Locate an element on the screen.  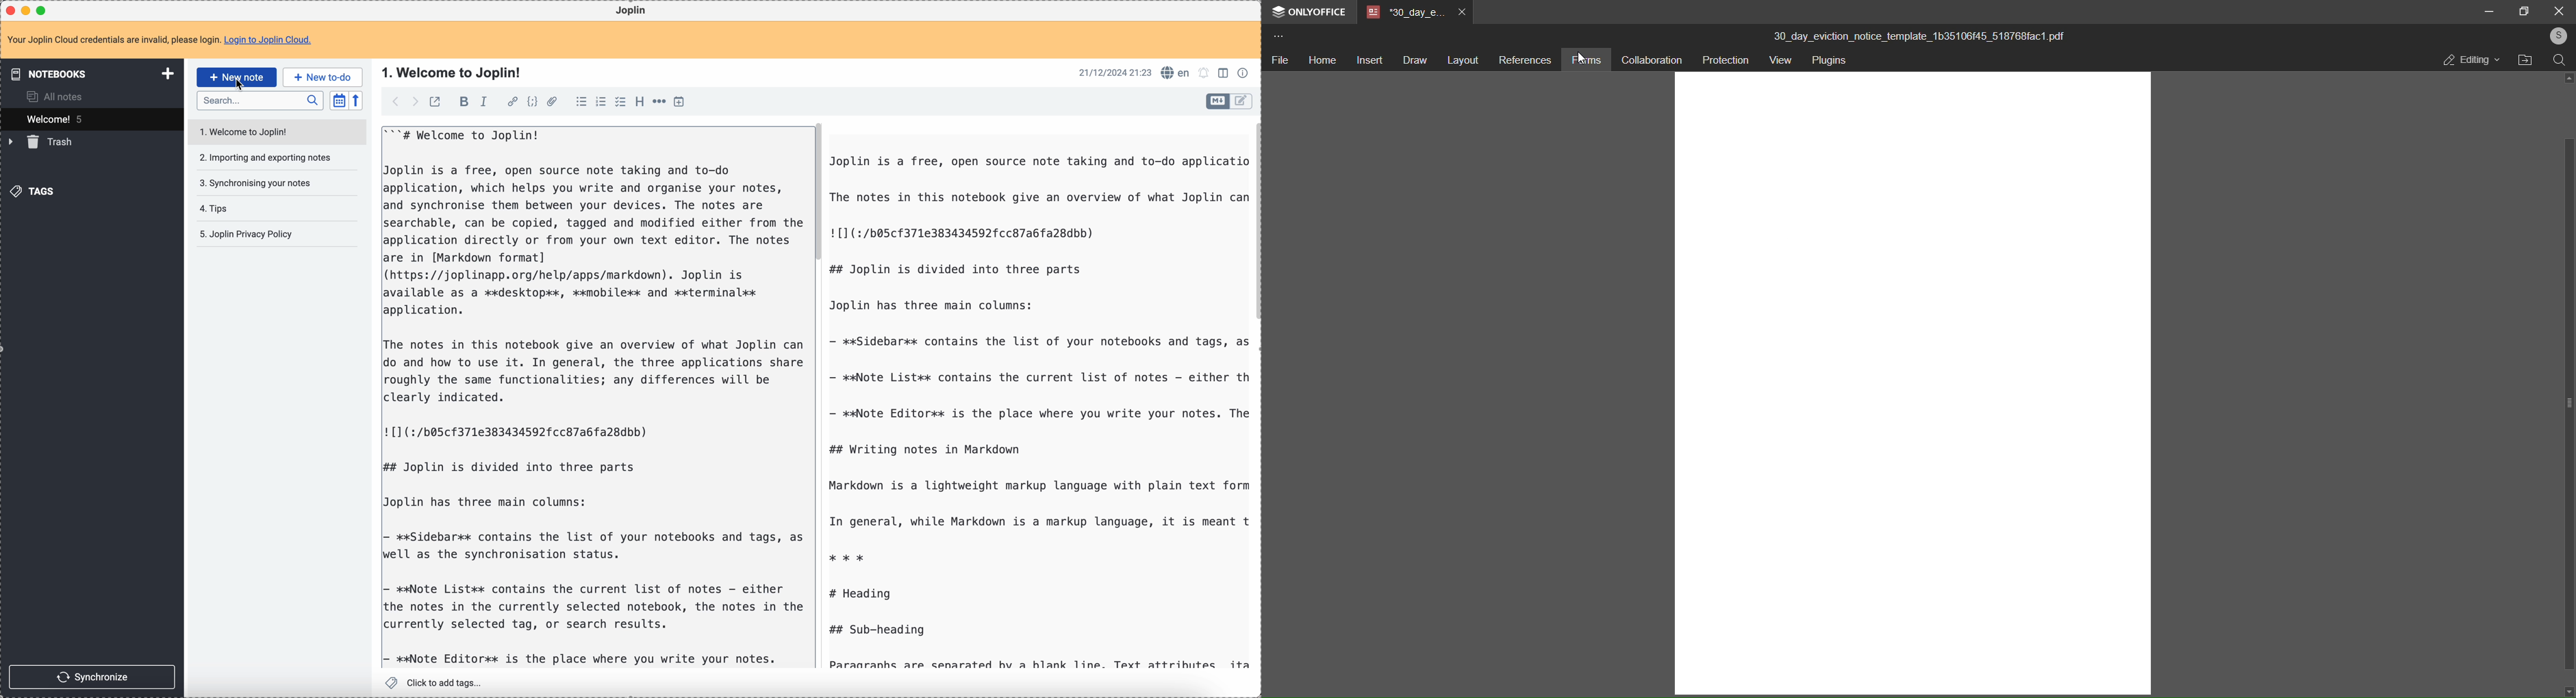
welcome is located at coordinates (92, 119).